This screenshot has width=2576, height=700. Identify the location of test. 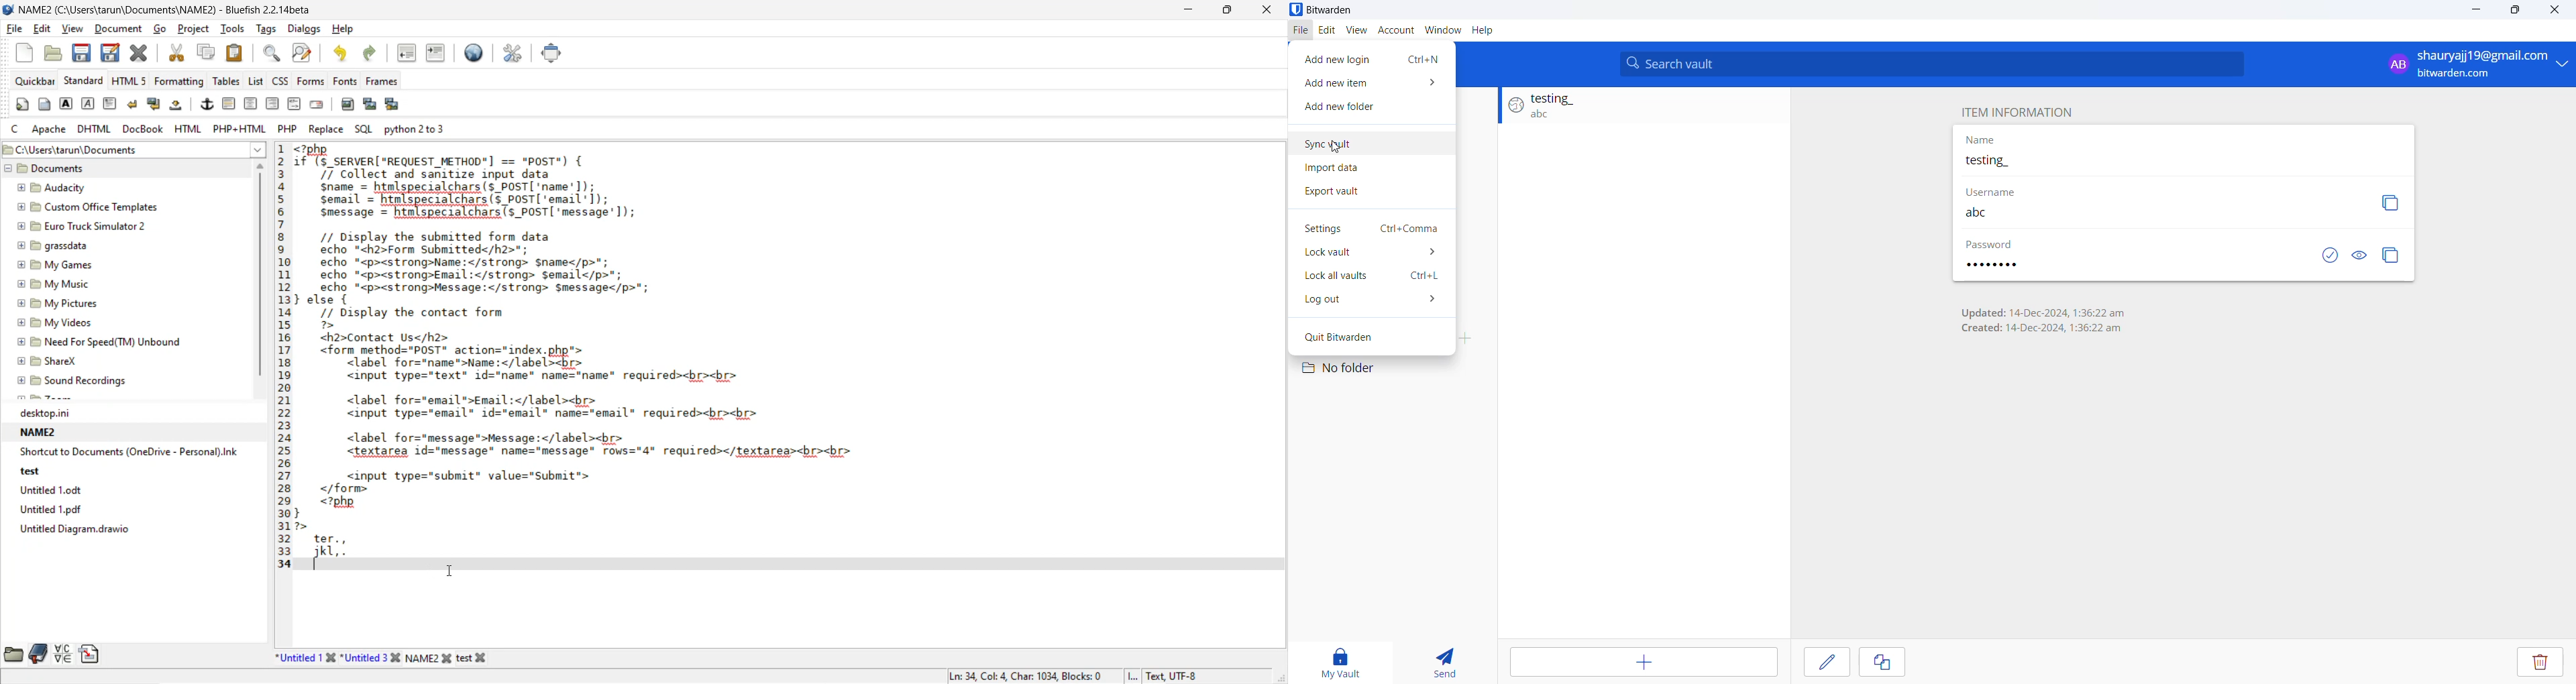
(31, 470).